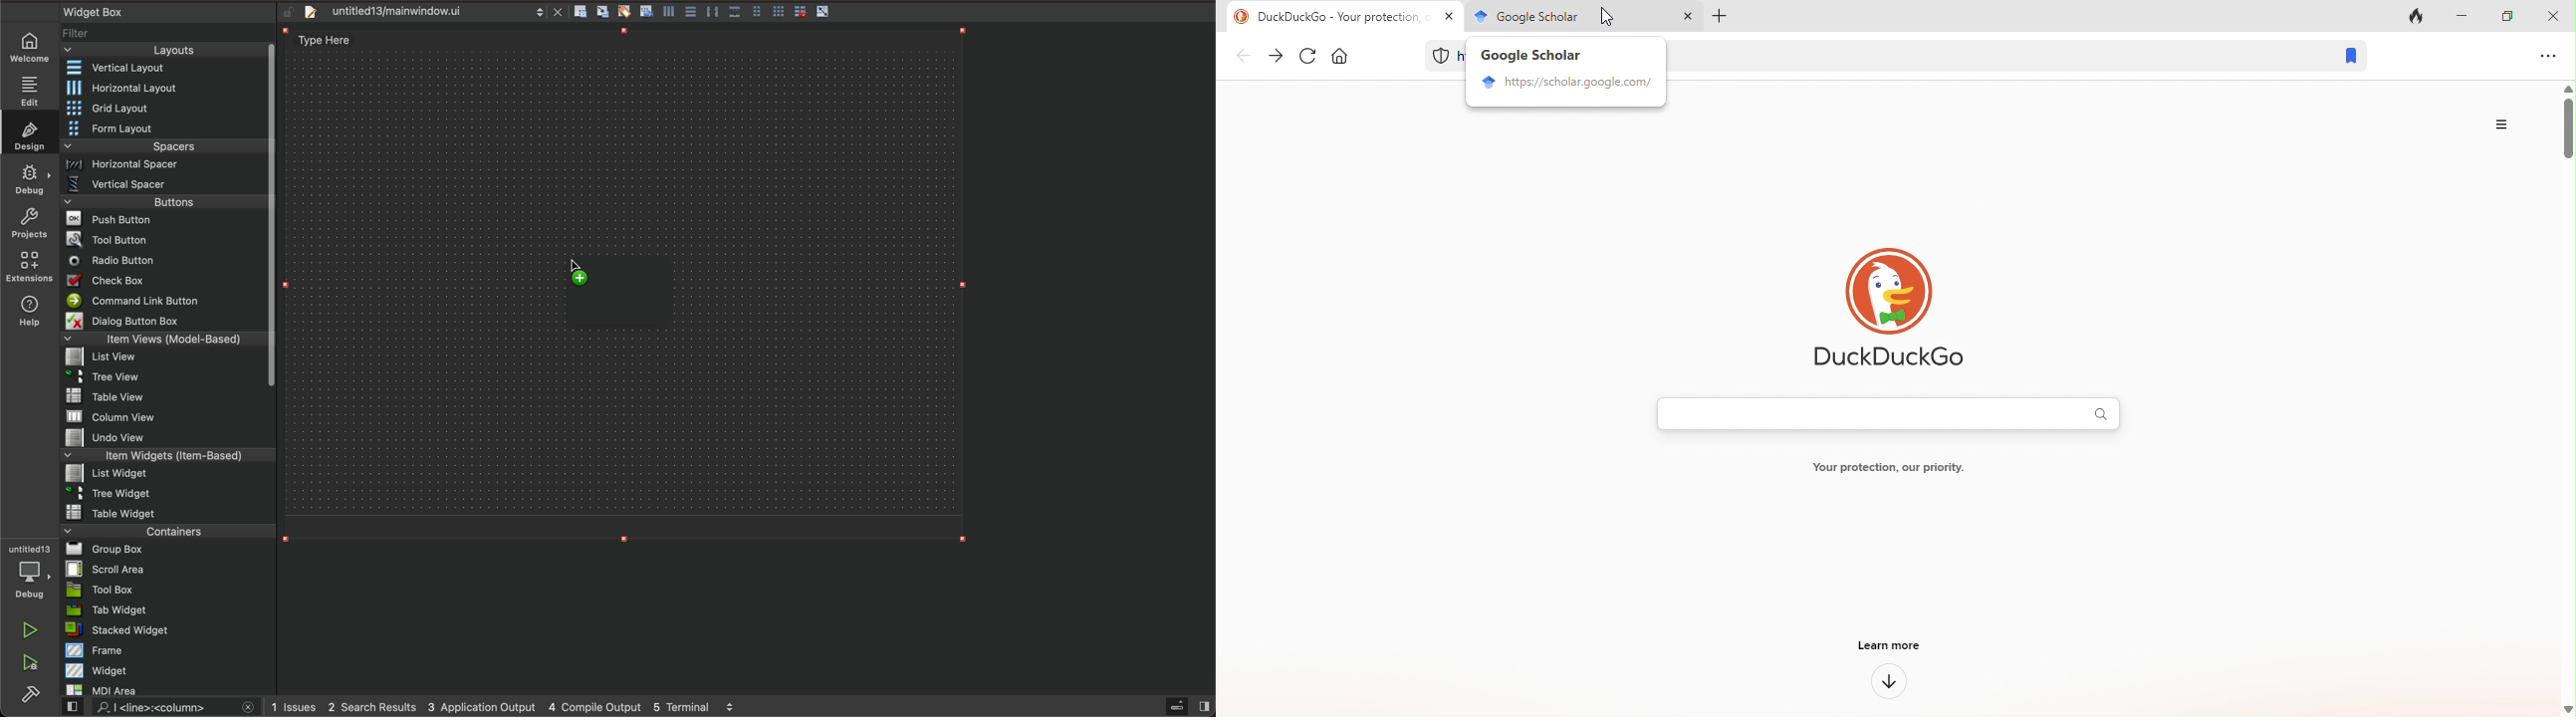 The width and height of the screenshot is (2576, 728). Describe the element at coordinates (166, 378) in the screenshot. I see `tree view` at that location.